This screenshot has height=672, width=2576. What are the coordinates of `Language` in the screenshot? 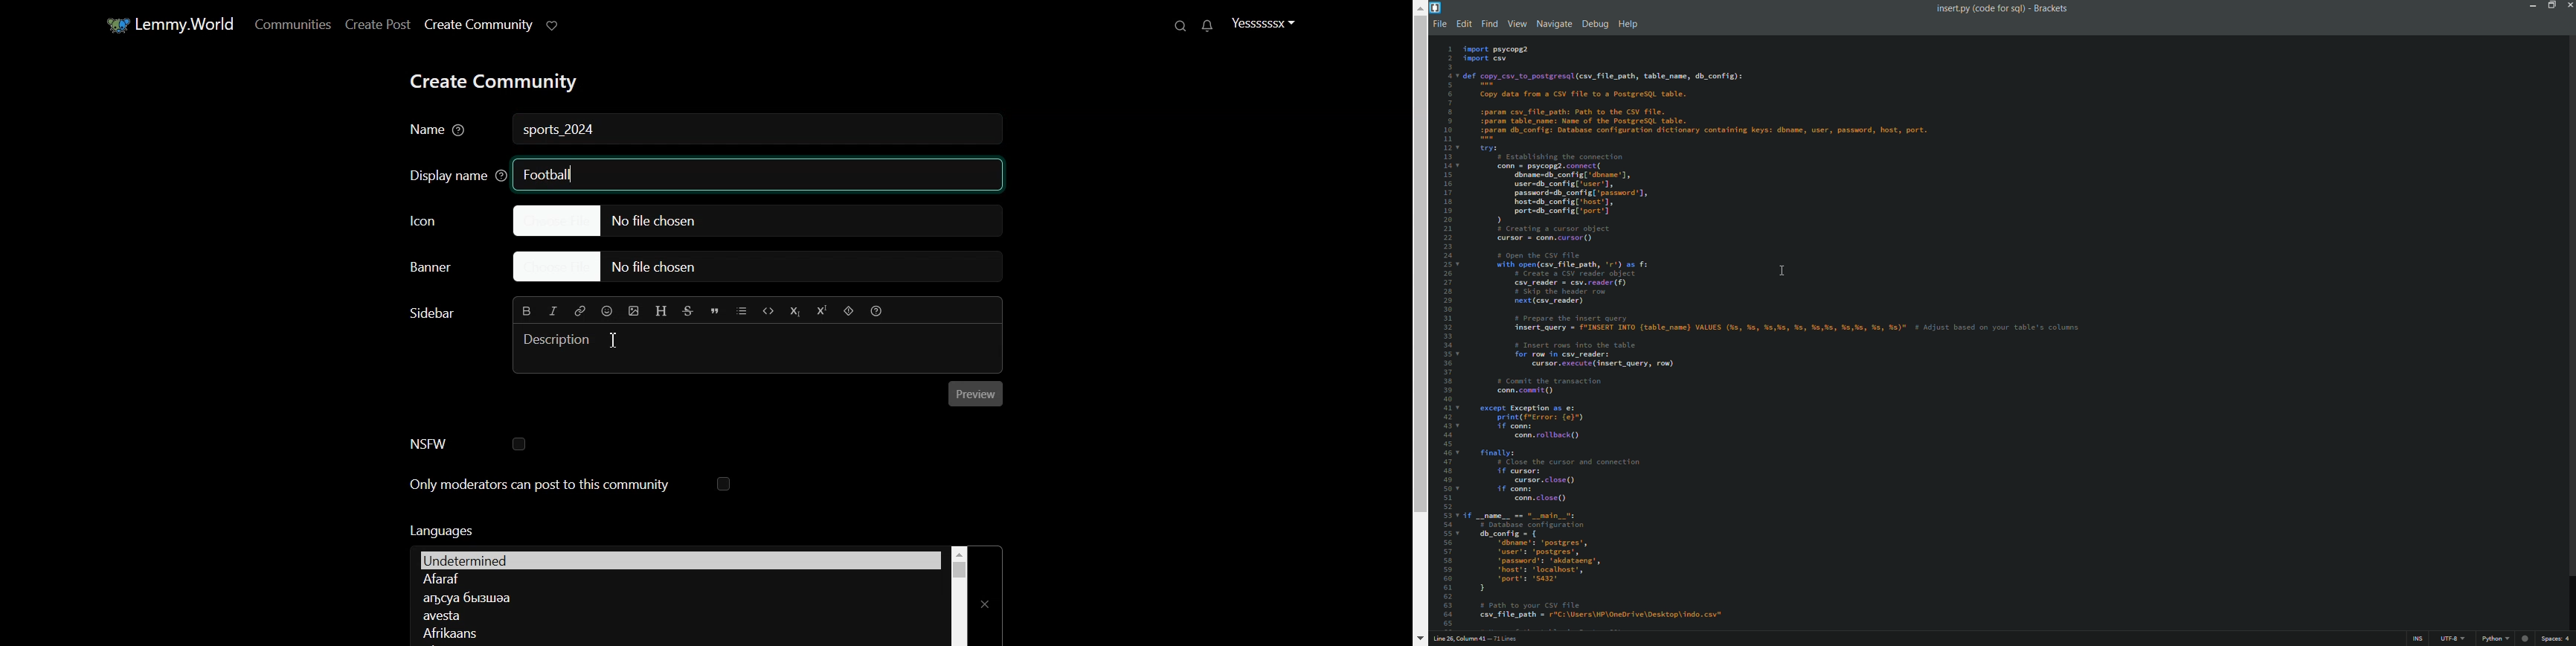 It's located at (678, 580).